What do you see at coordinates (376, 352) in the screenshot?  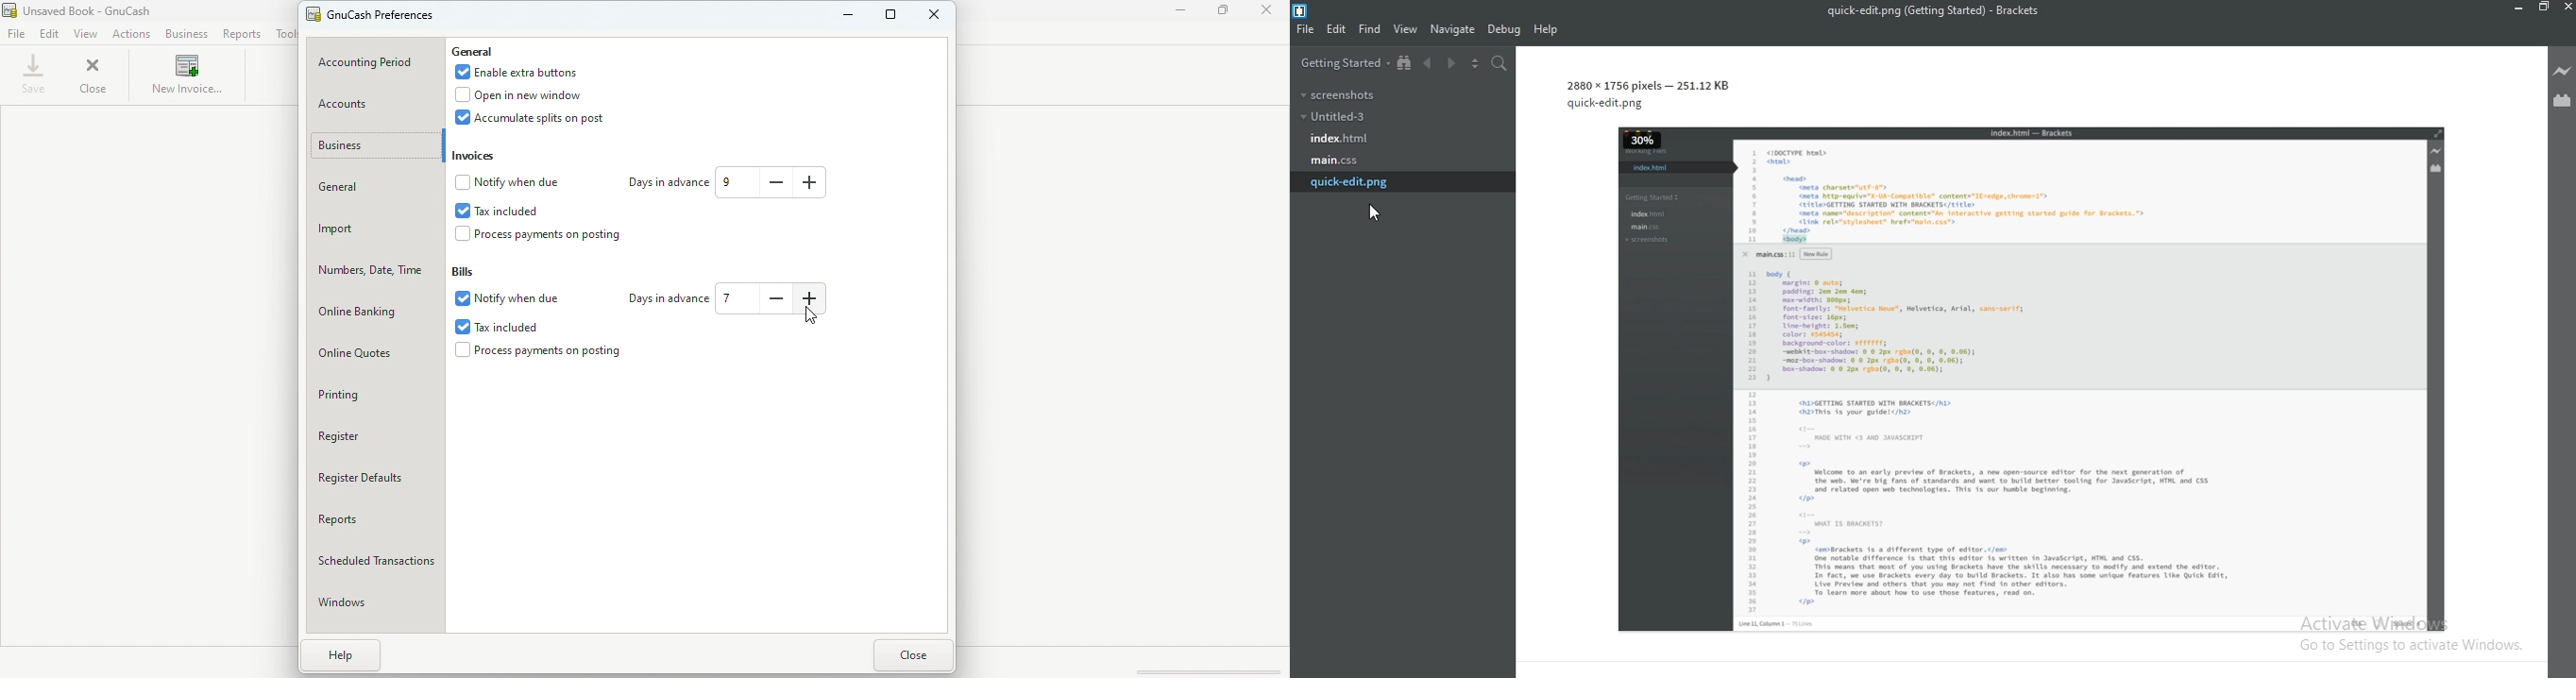 I see `Online quotes` at bounding box center [376, 352].